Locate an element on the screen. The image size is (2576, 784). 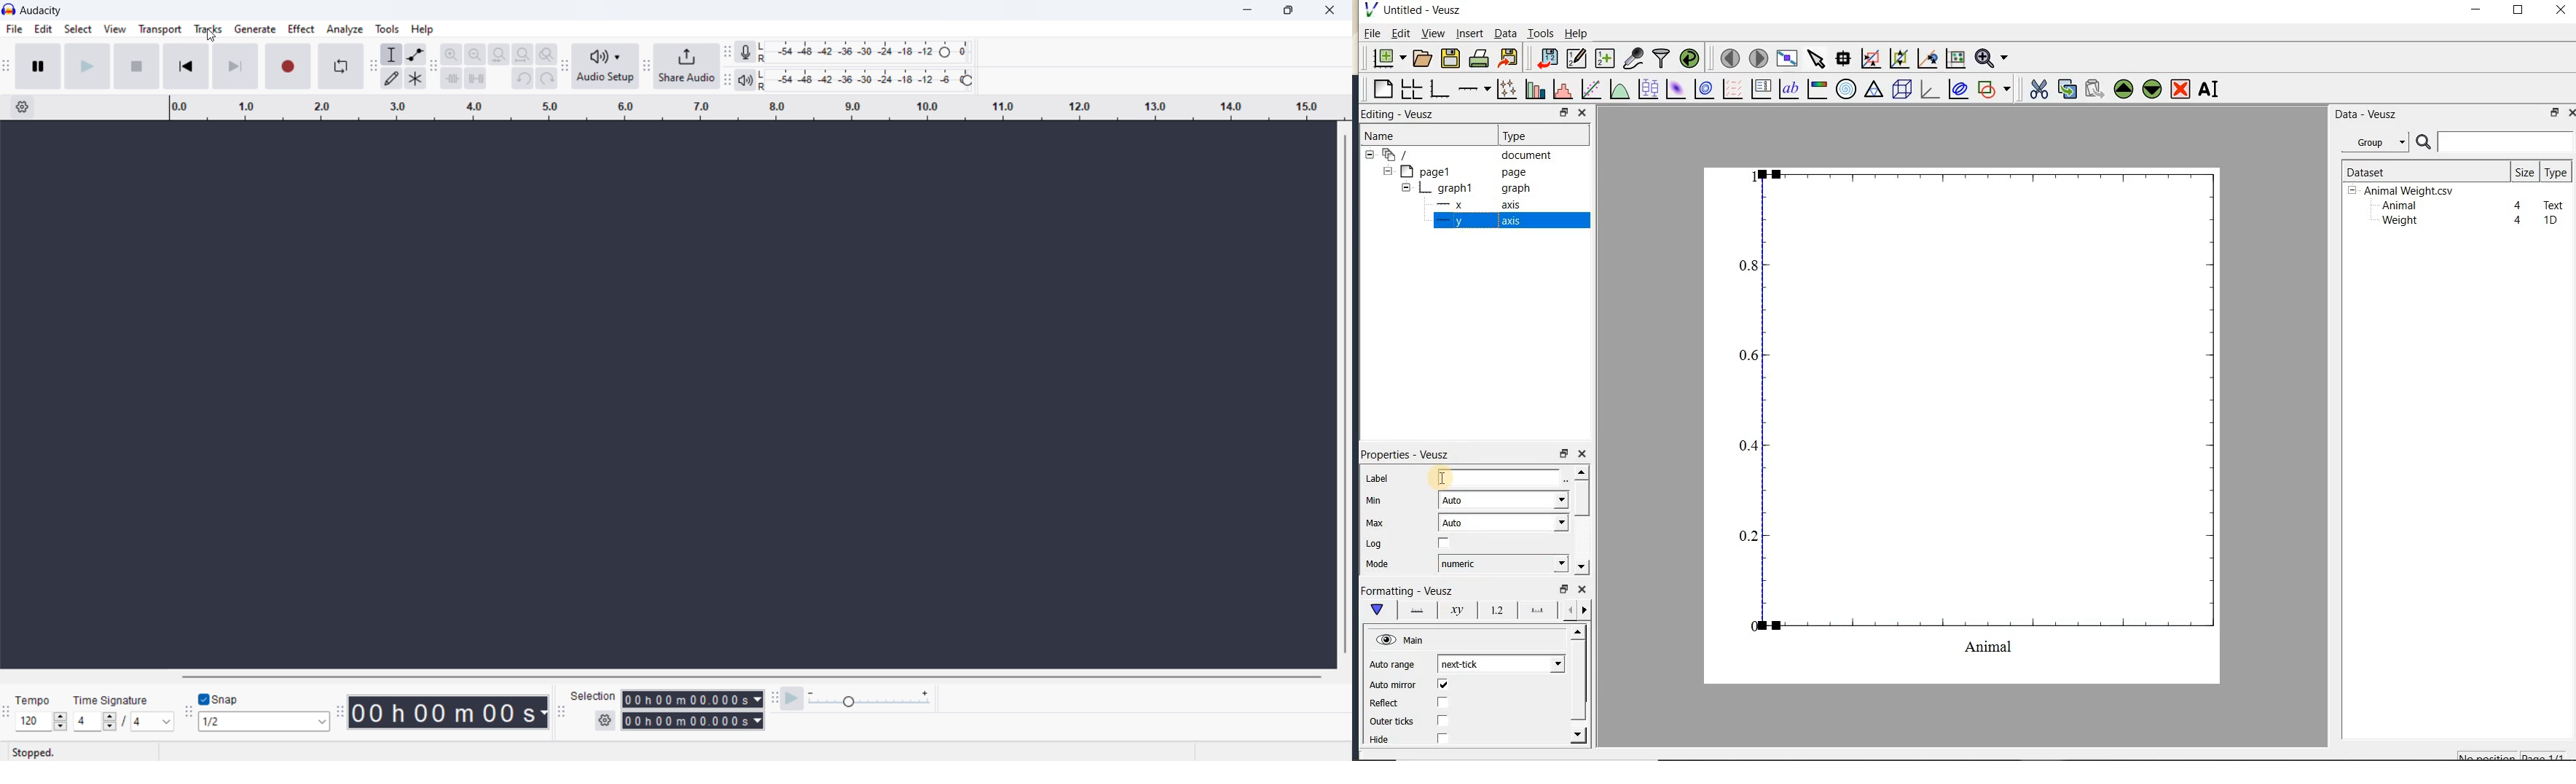
check/uncheck is located at coordinates (1442, 684).